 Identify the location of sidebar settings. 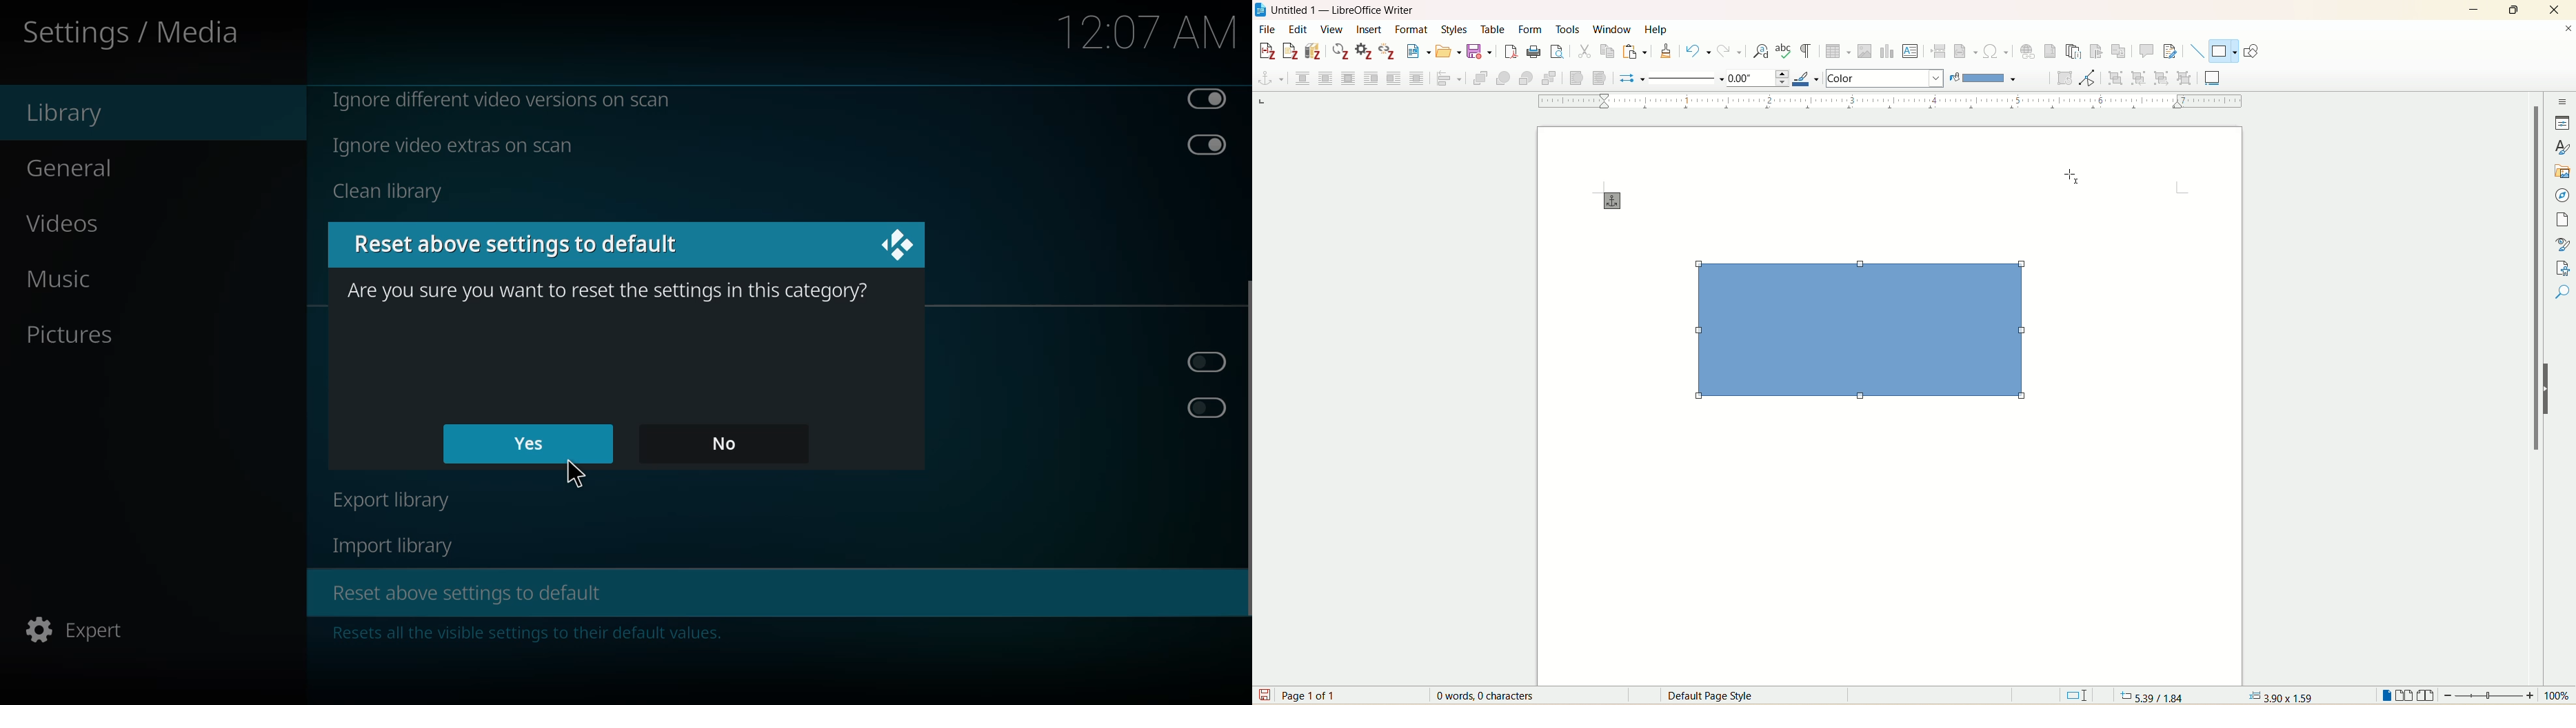
(2563, 100).